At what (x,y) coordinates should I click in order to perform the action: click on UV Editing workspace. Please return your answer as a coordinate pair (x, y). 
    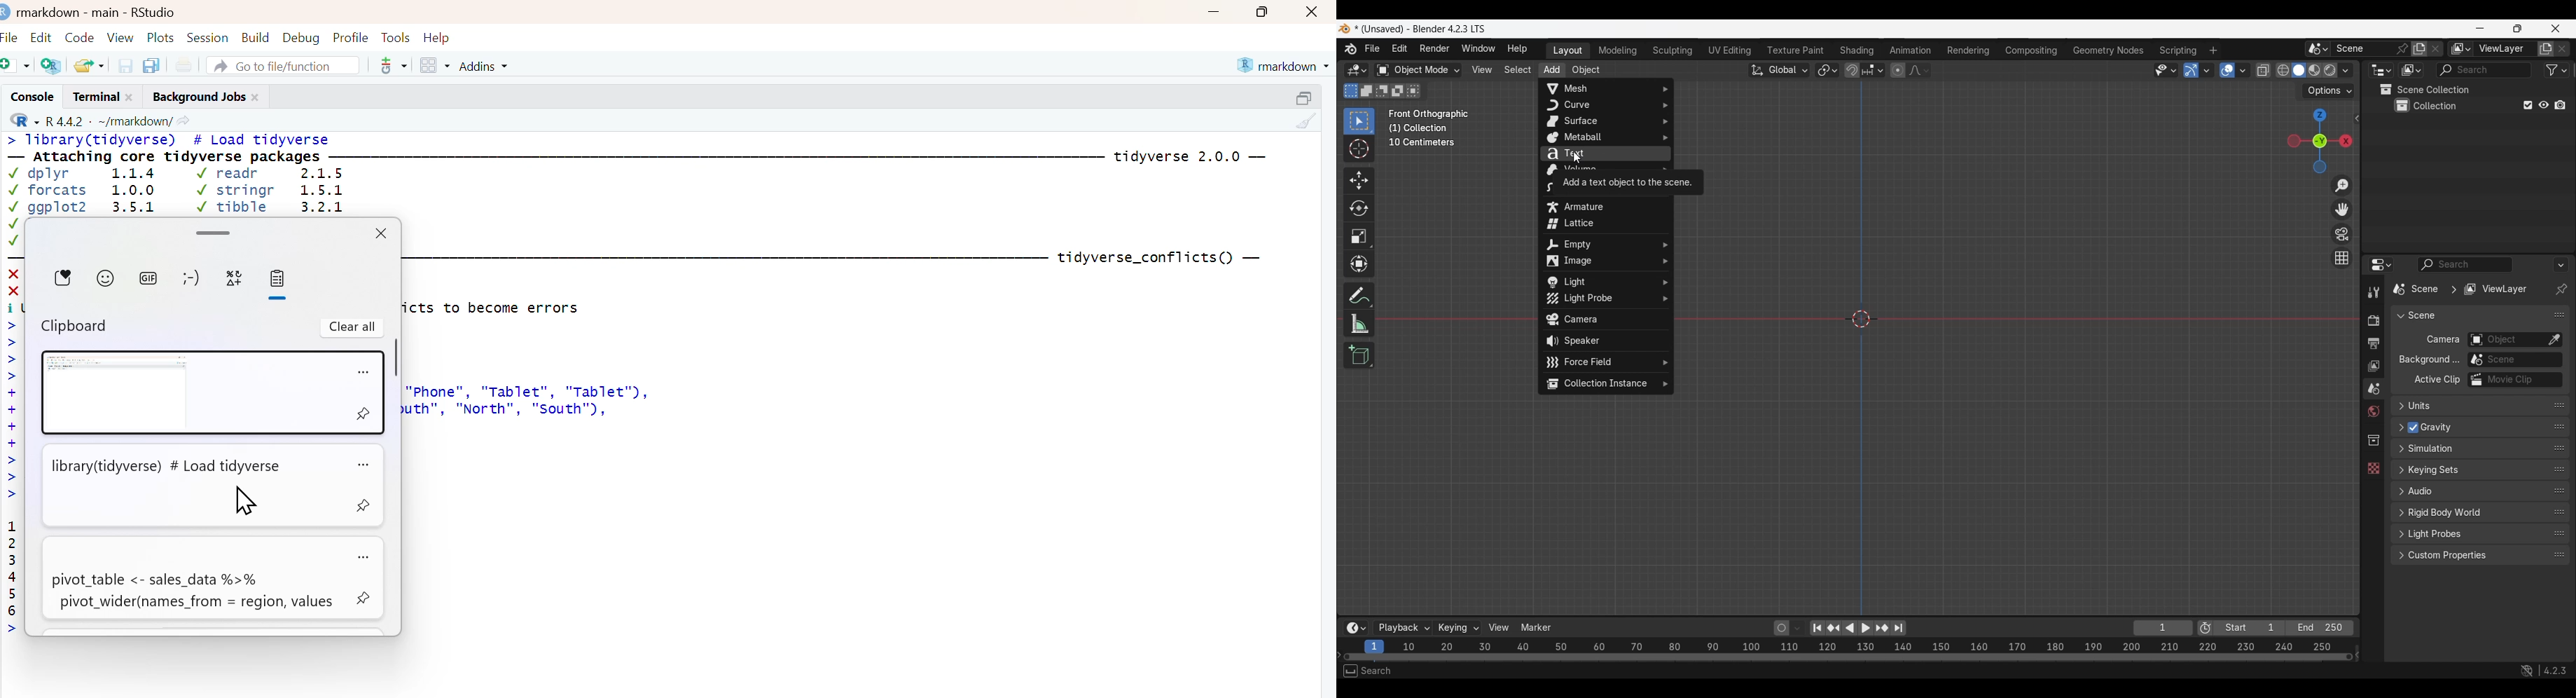
    Looking at the image, I should click on (1731, 50).